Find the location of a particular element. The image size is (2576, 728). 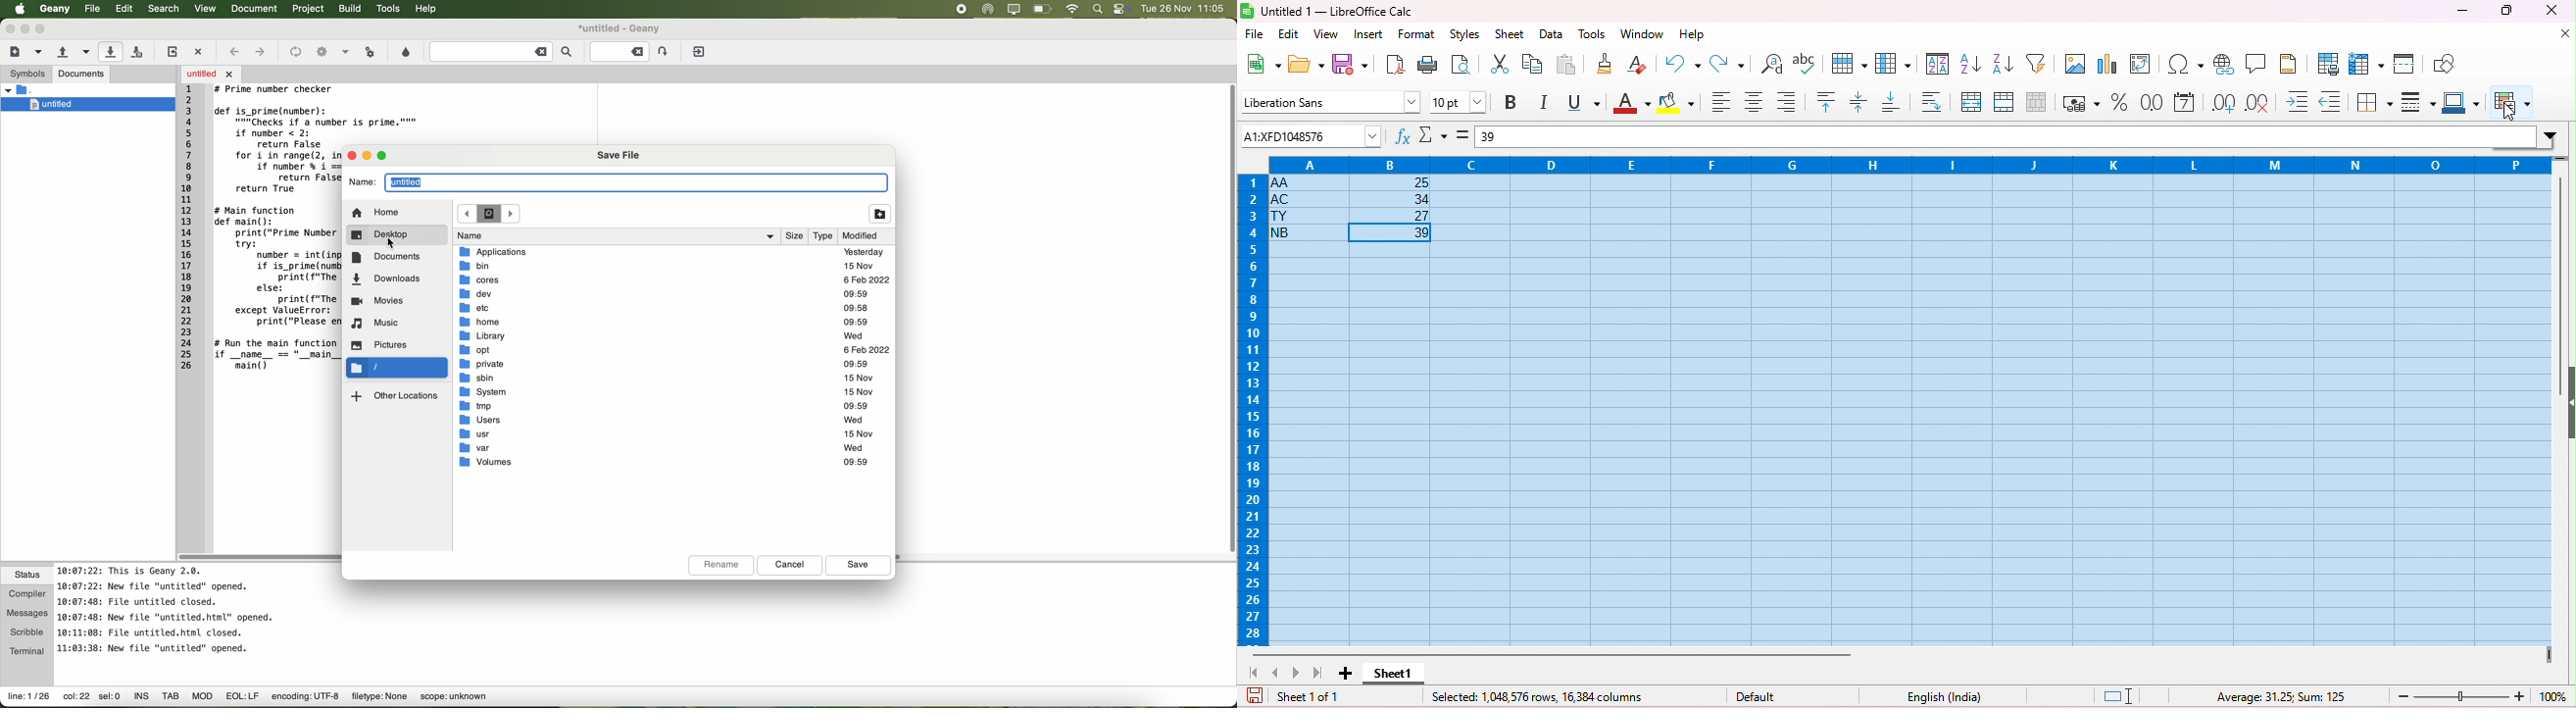

cut is located at coordinates (1502, 63).